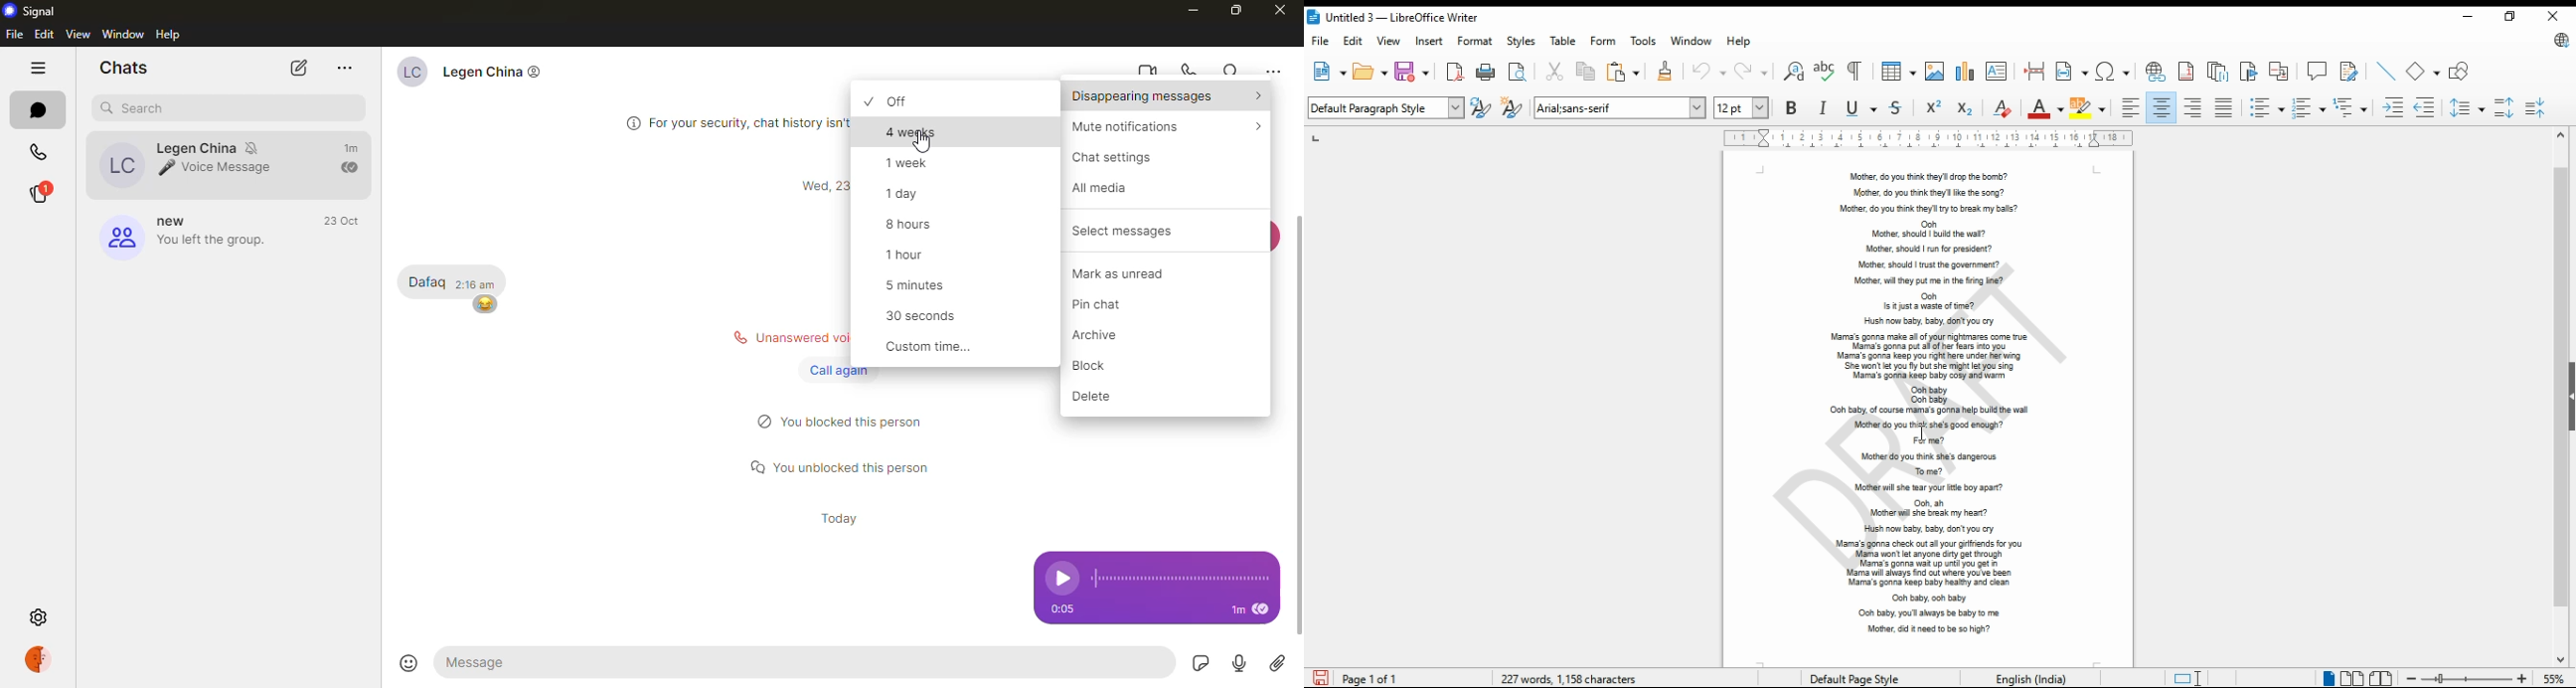 This screenshot has width=2576, height=700. Describe the element at coordinates (2025, 678) in the screenshot. I see `Language` at that location.